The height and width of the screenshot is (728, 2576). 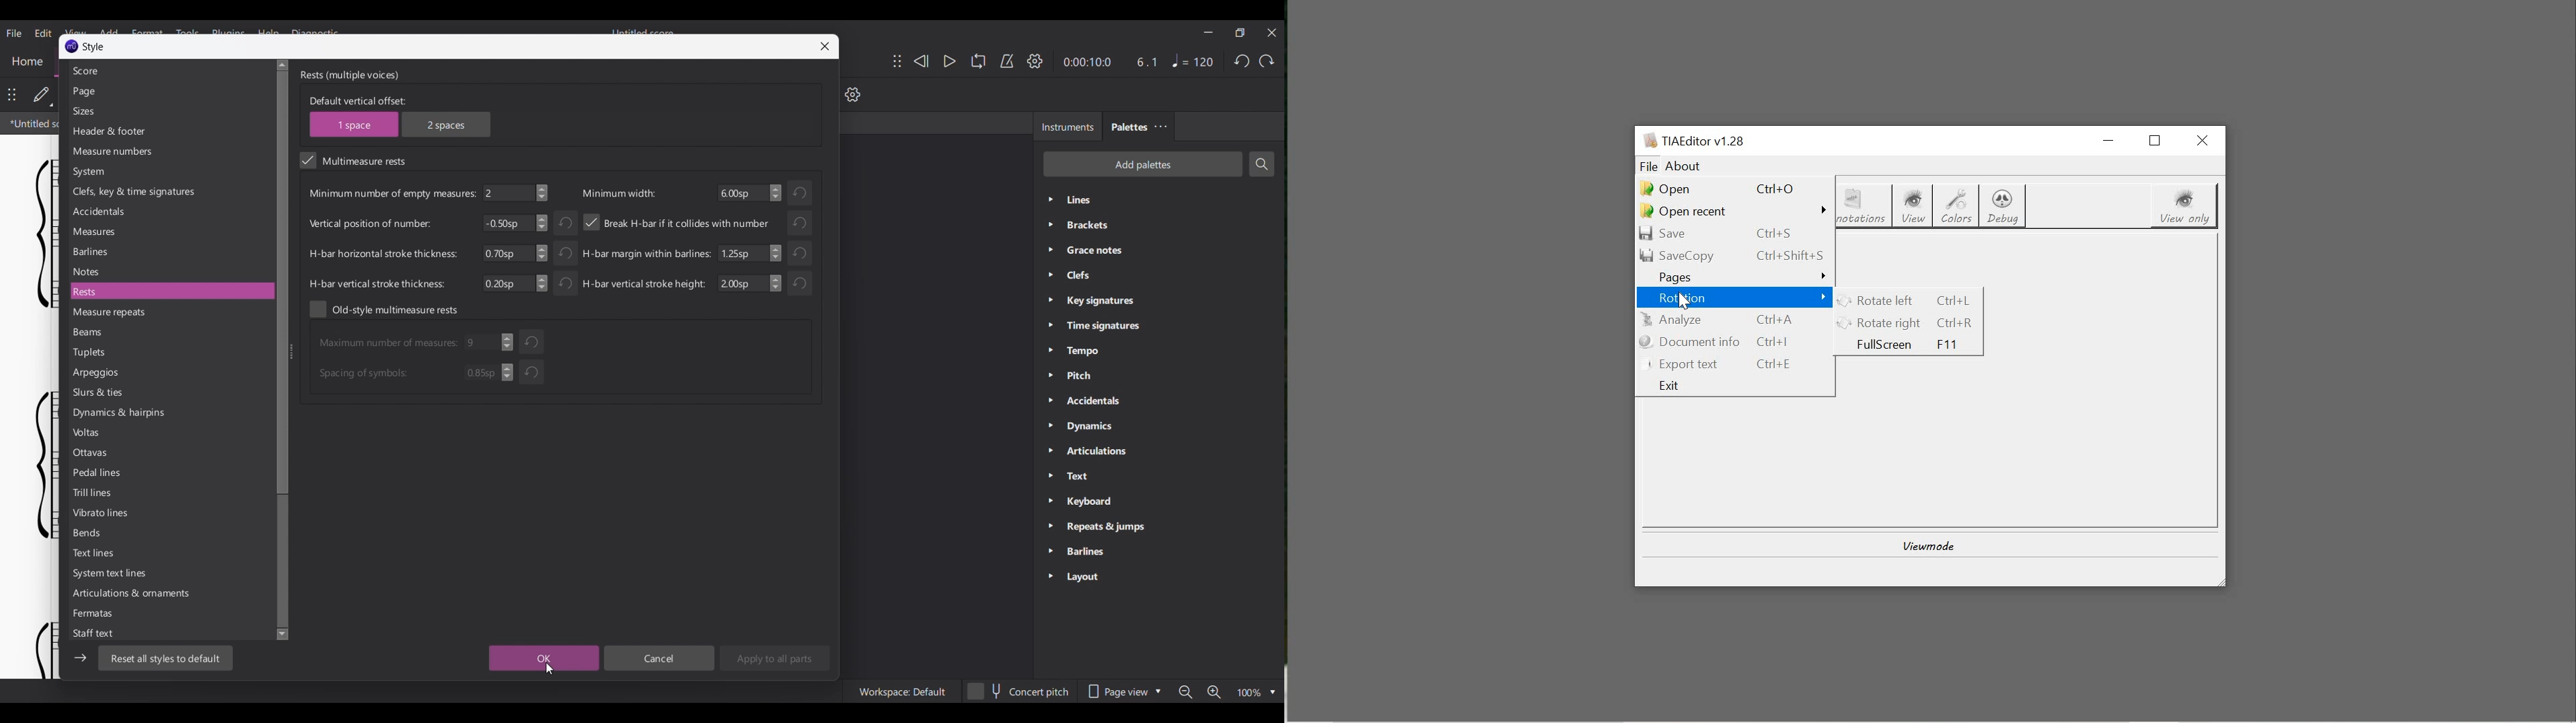 What do you see at coordinates (1067, 127) in the screenshot?
I see `Instruments tab` at bounding box center [1067, 127].